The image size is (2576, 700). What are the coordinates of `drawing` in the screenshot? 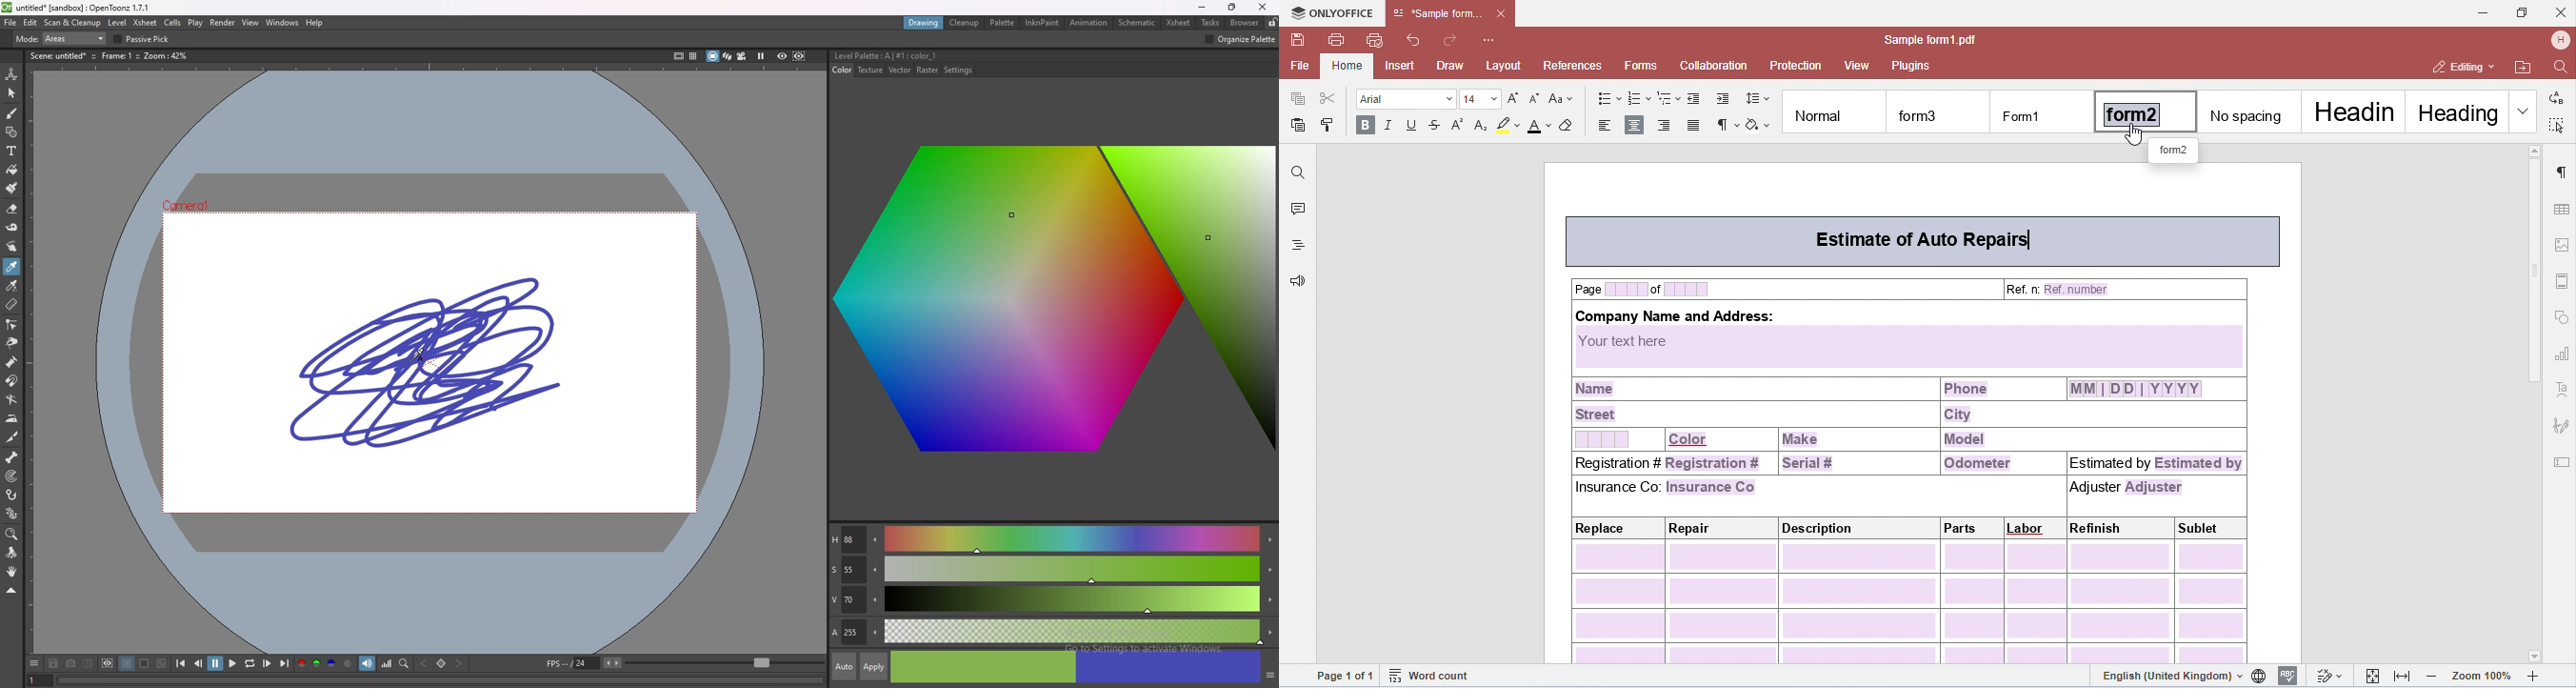 It's located at (924, 23).